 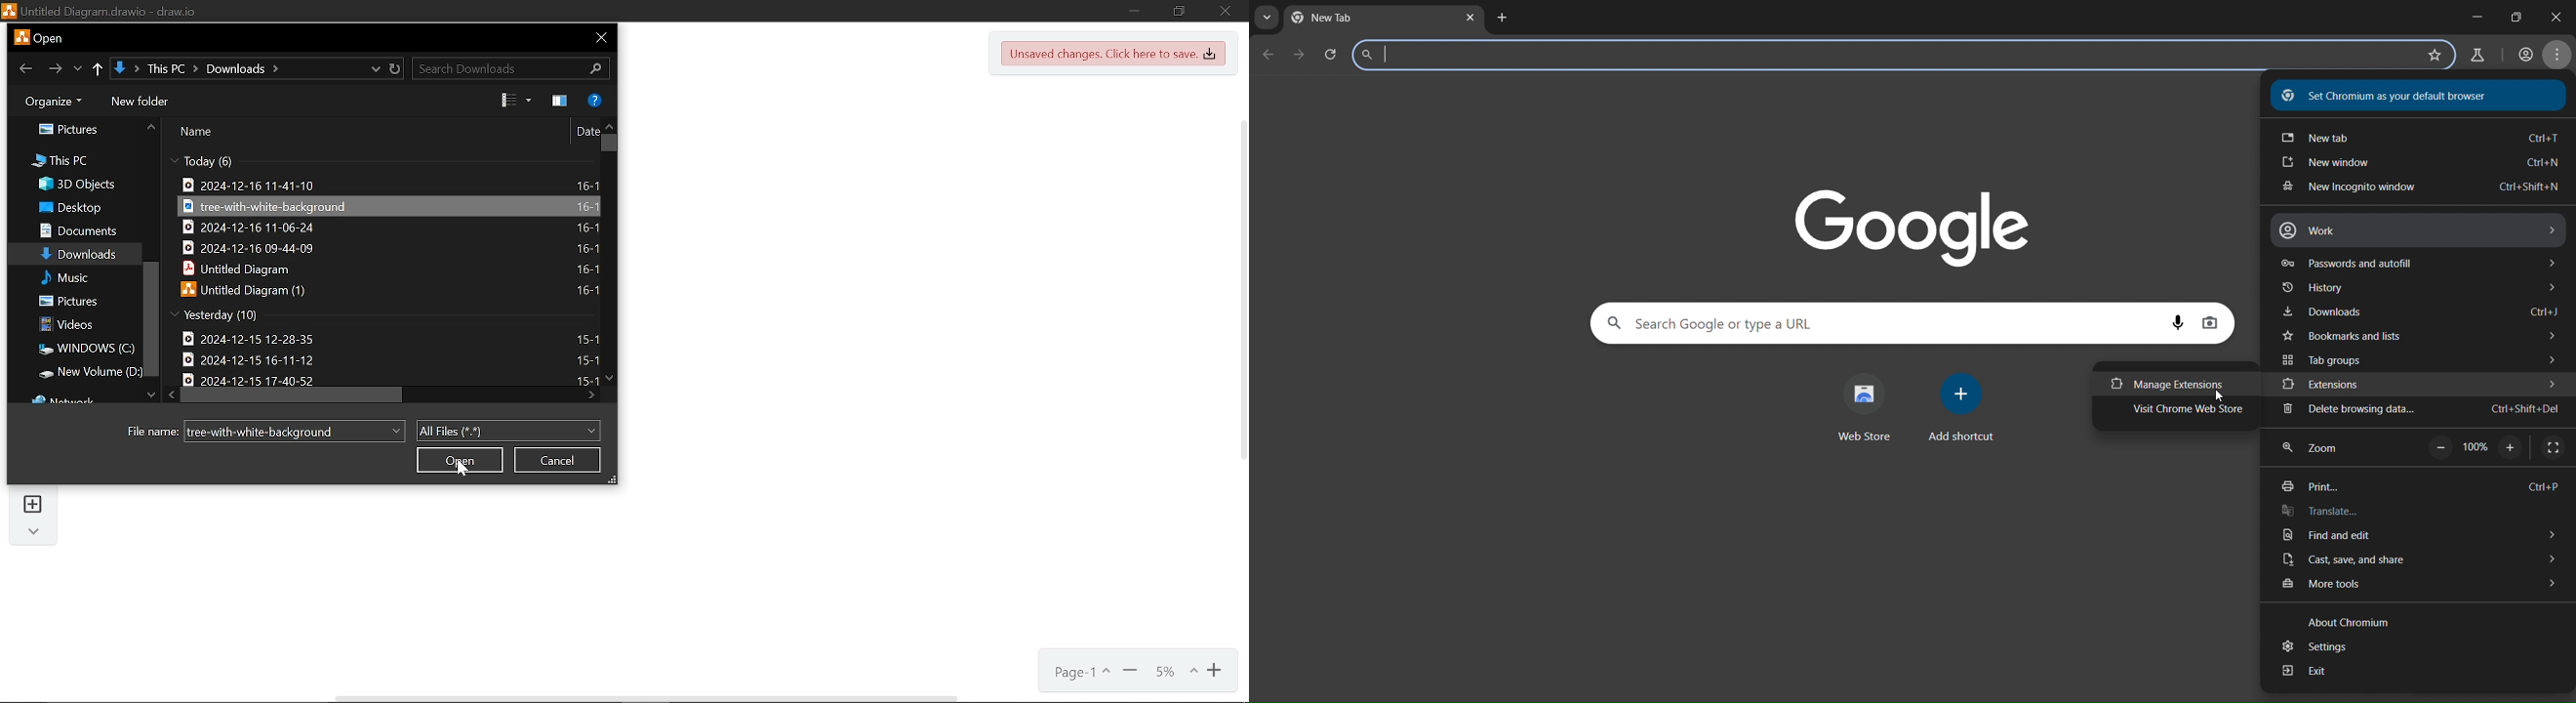 What do you see at coordinates (390, 205) in the screenshot?
I see `selected file ` at bounding box center [390, 205].